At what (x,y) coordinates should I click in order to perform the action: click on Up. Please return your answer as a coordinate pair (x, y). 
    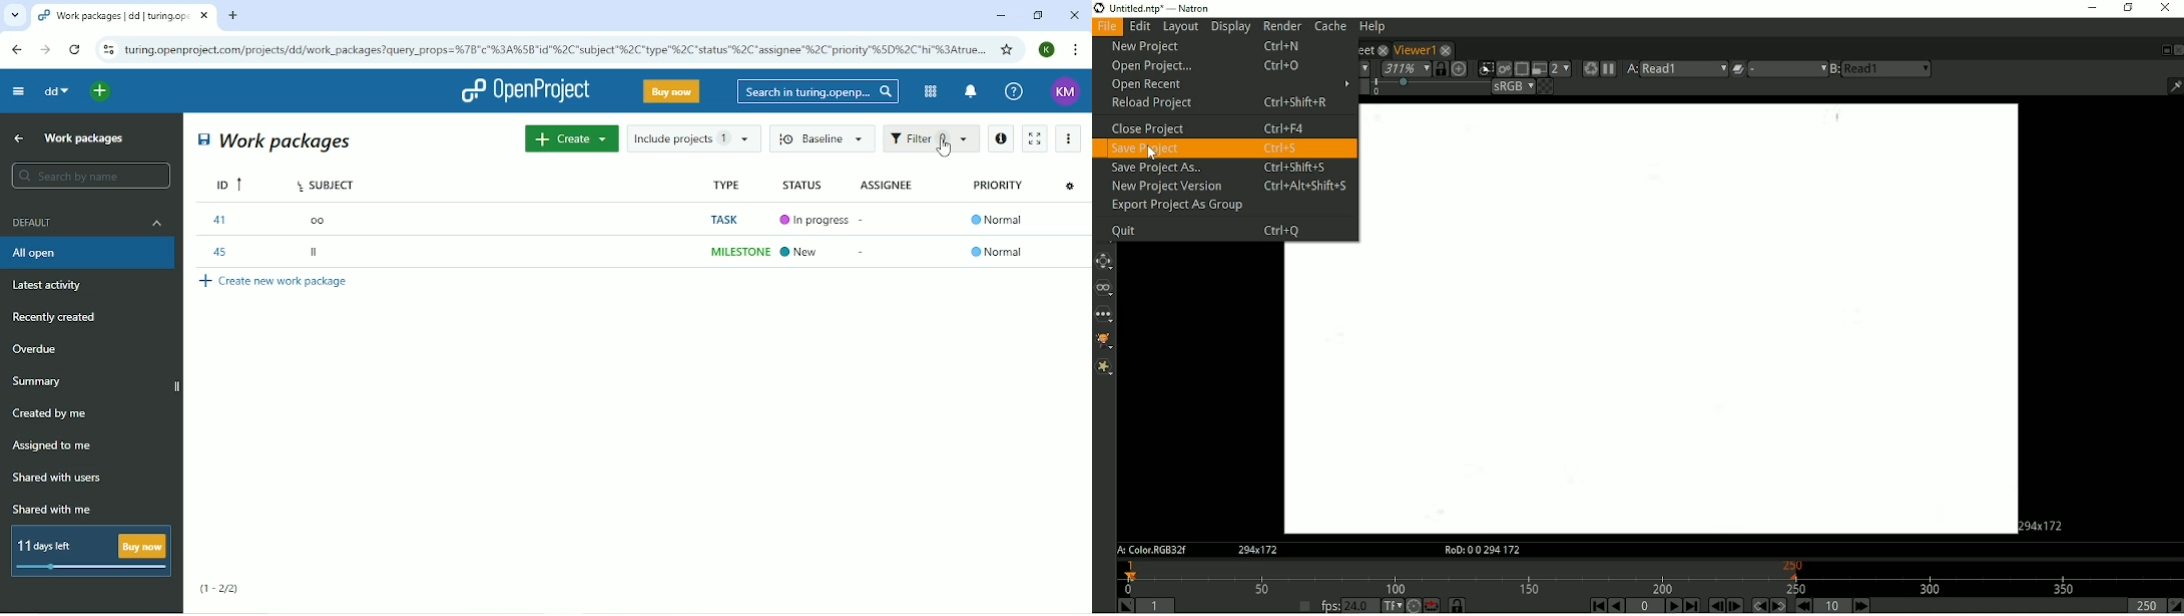
    Looking at the image, I should click on (16, 139).